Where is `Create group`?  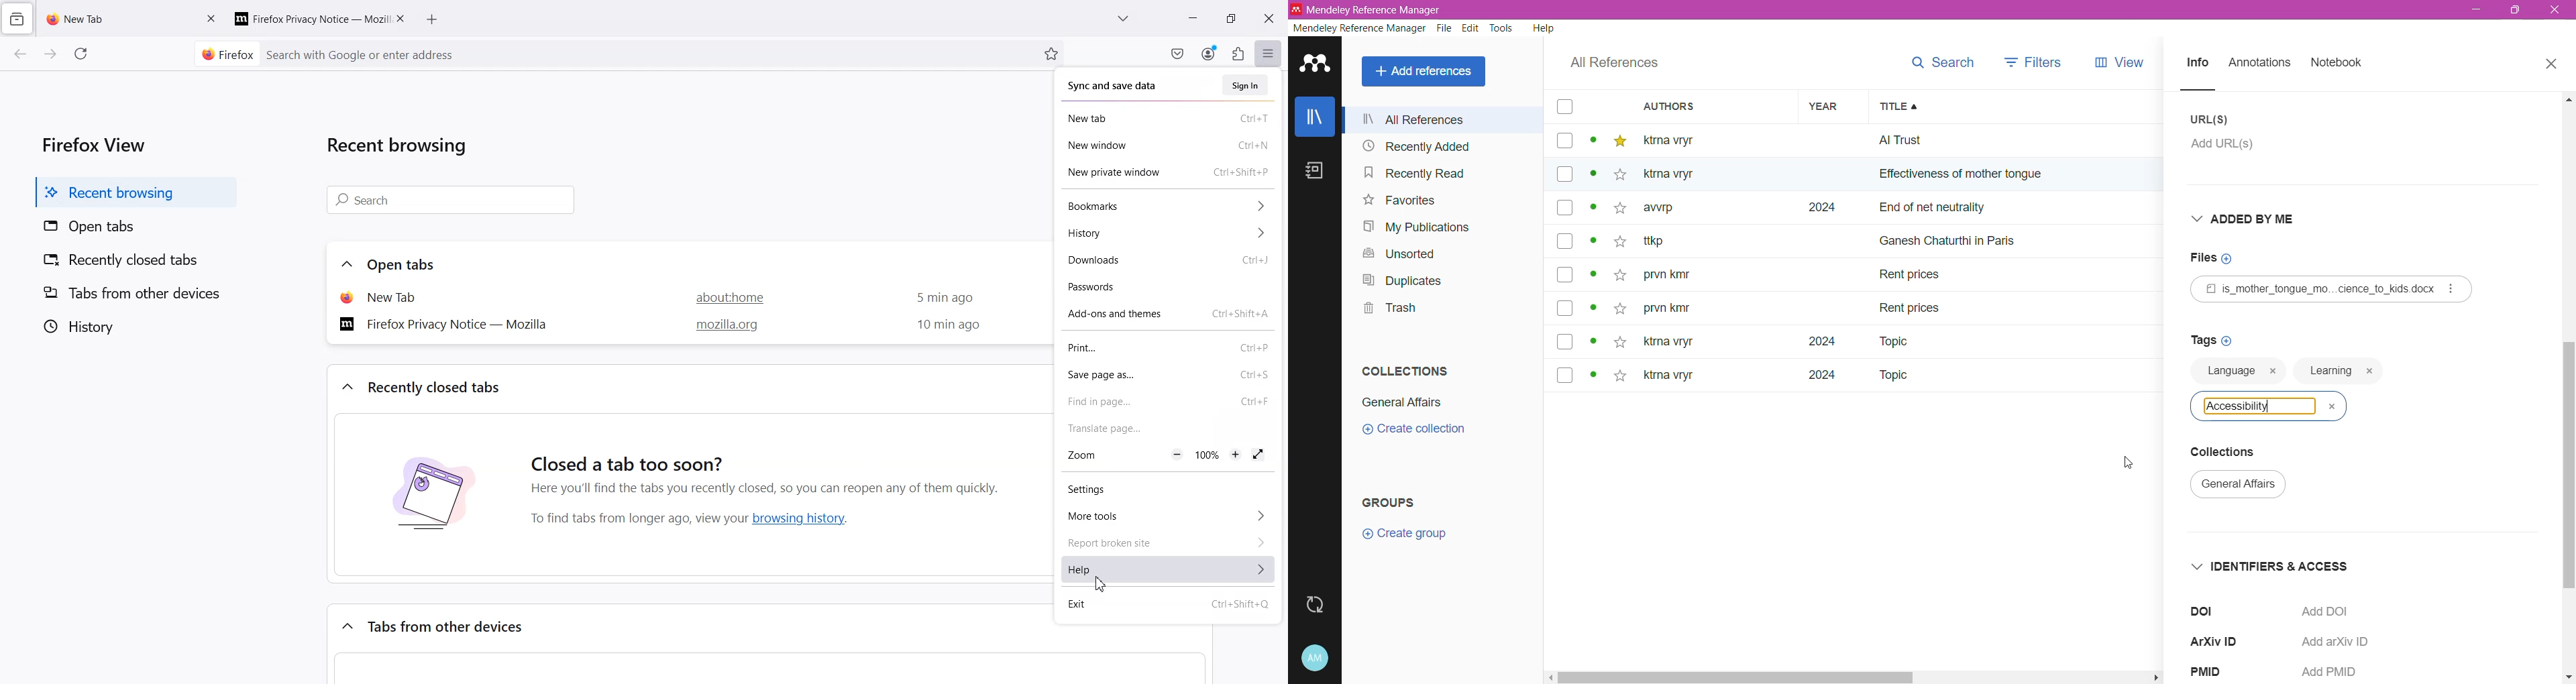
Create group is located at coordinates (1404, 534).